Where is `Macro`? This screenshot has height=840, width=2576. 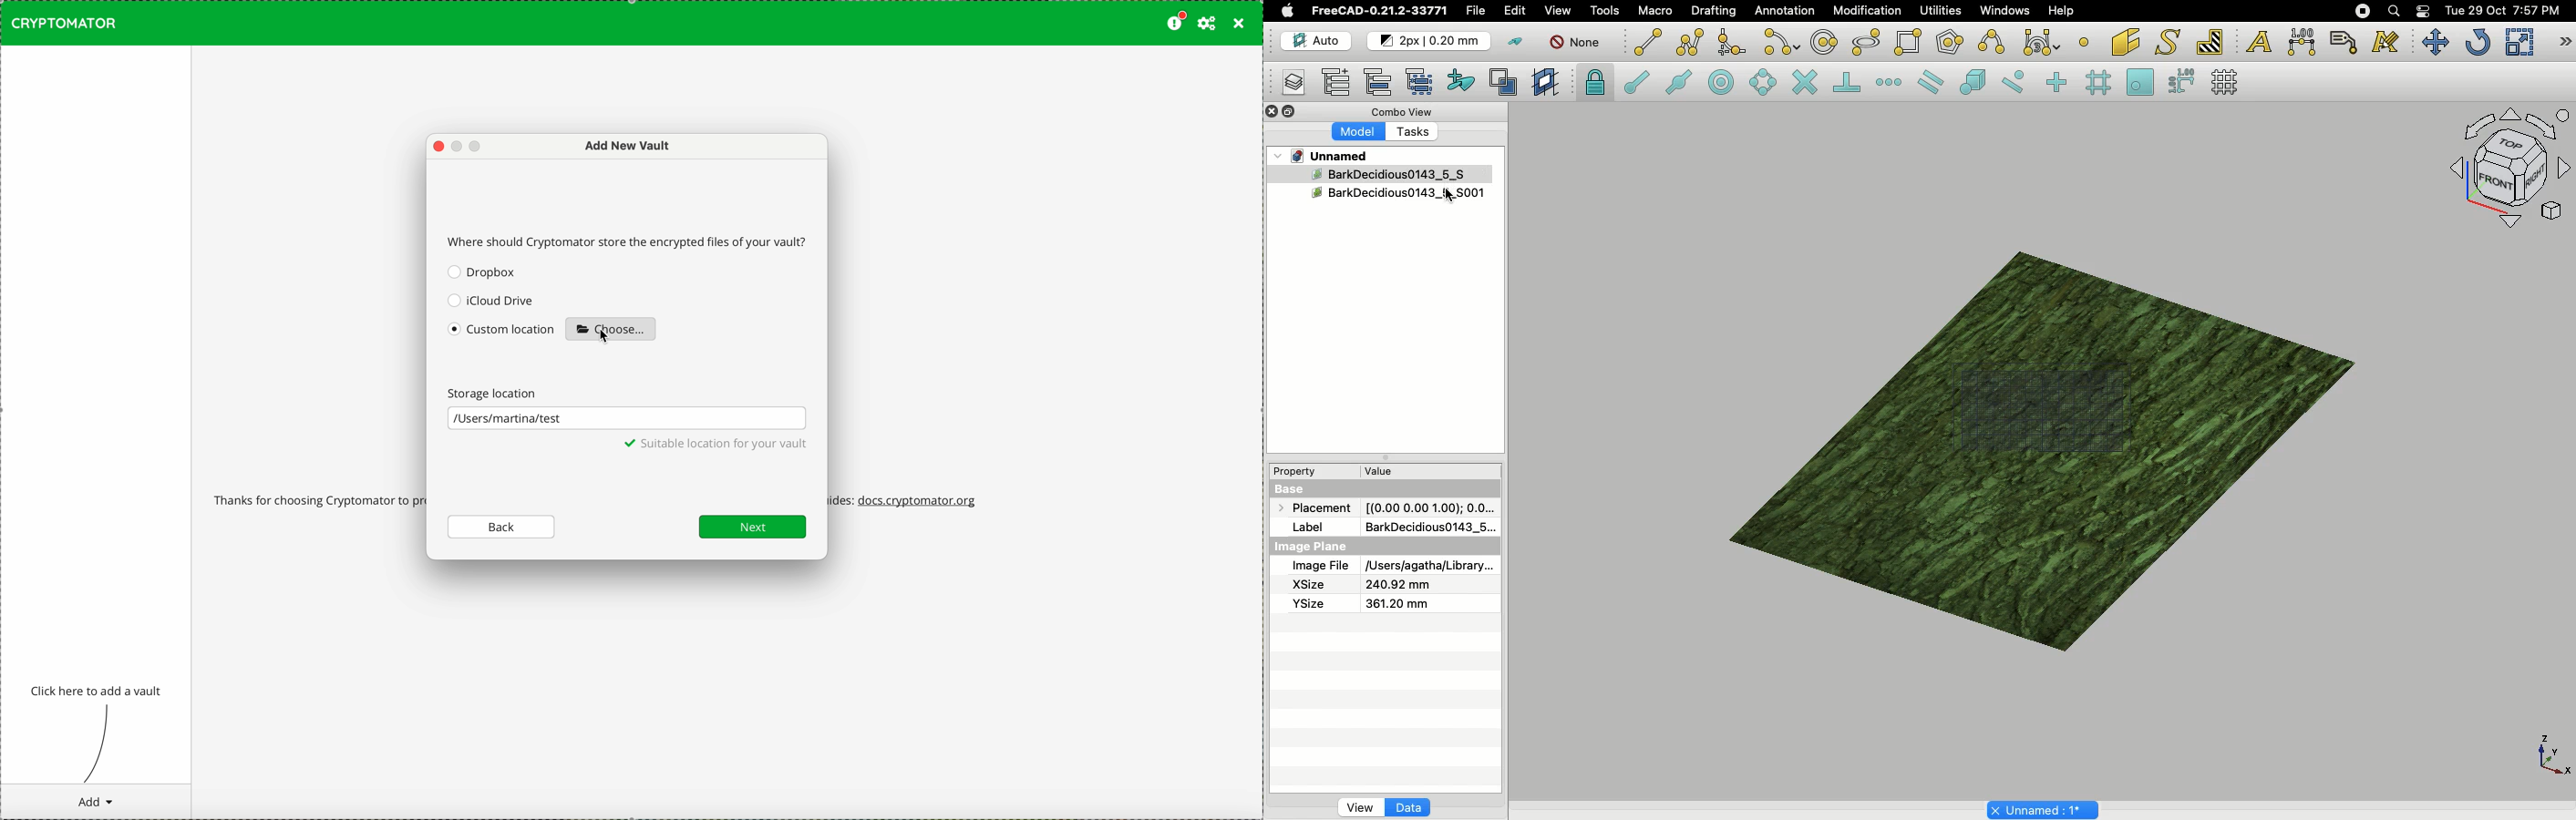 Macro is located at coordinates (1656, 11).